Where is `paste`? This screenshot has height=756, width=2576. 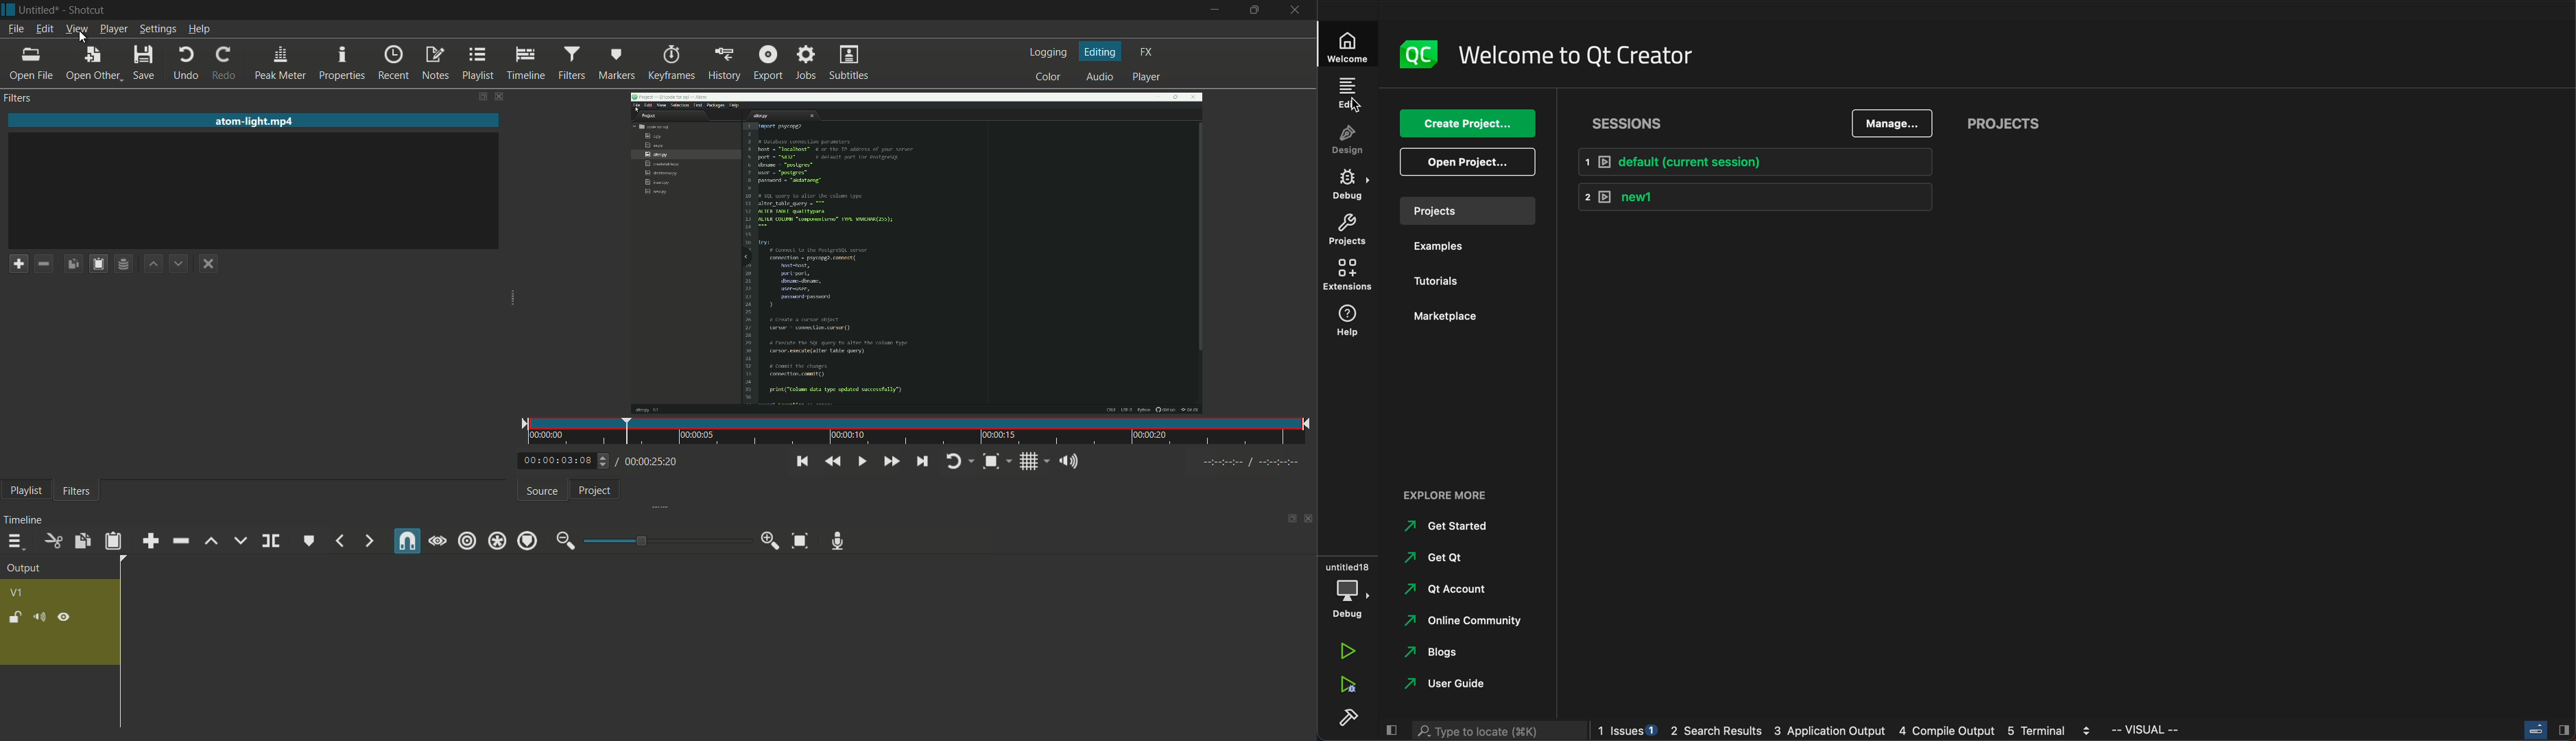 paste is located at coordinates (98, 263).